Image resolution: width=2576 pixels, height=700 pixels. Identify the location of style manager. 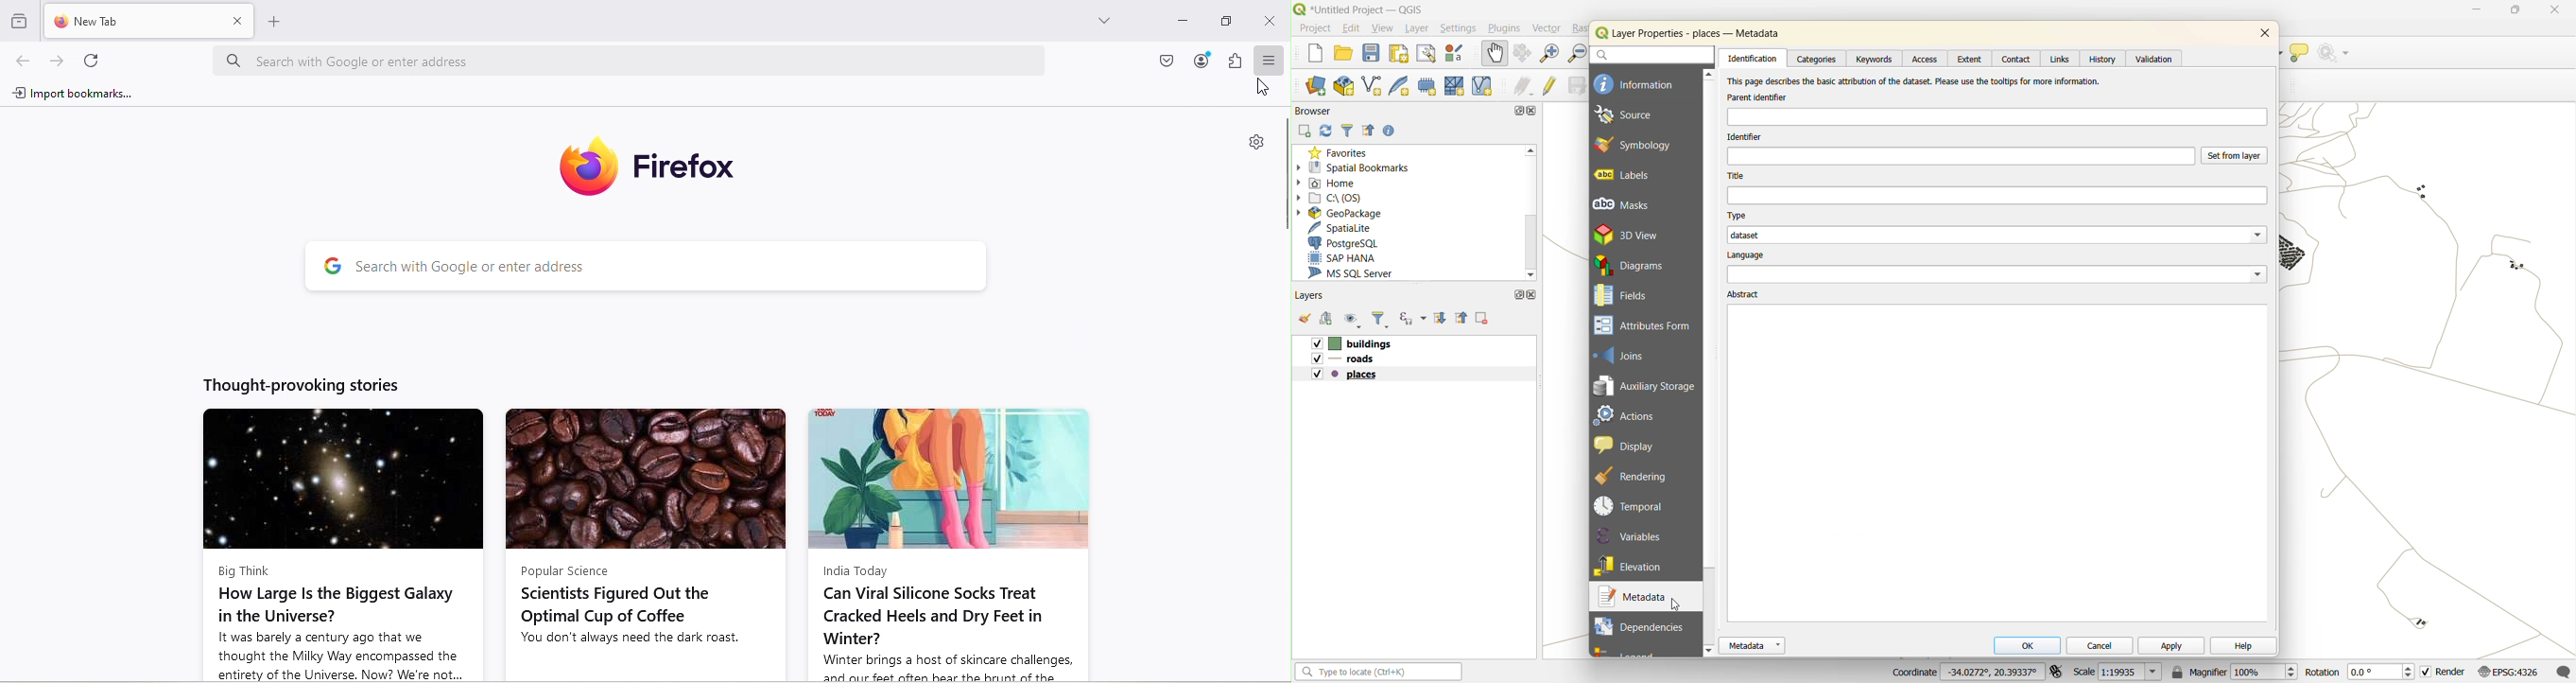
(1459, 54).